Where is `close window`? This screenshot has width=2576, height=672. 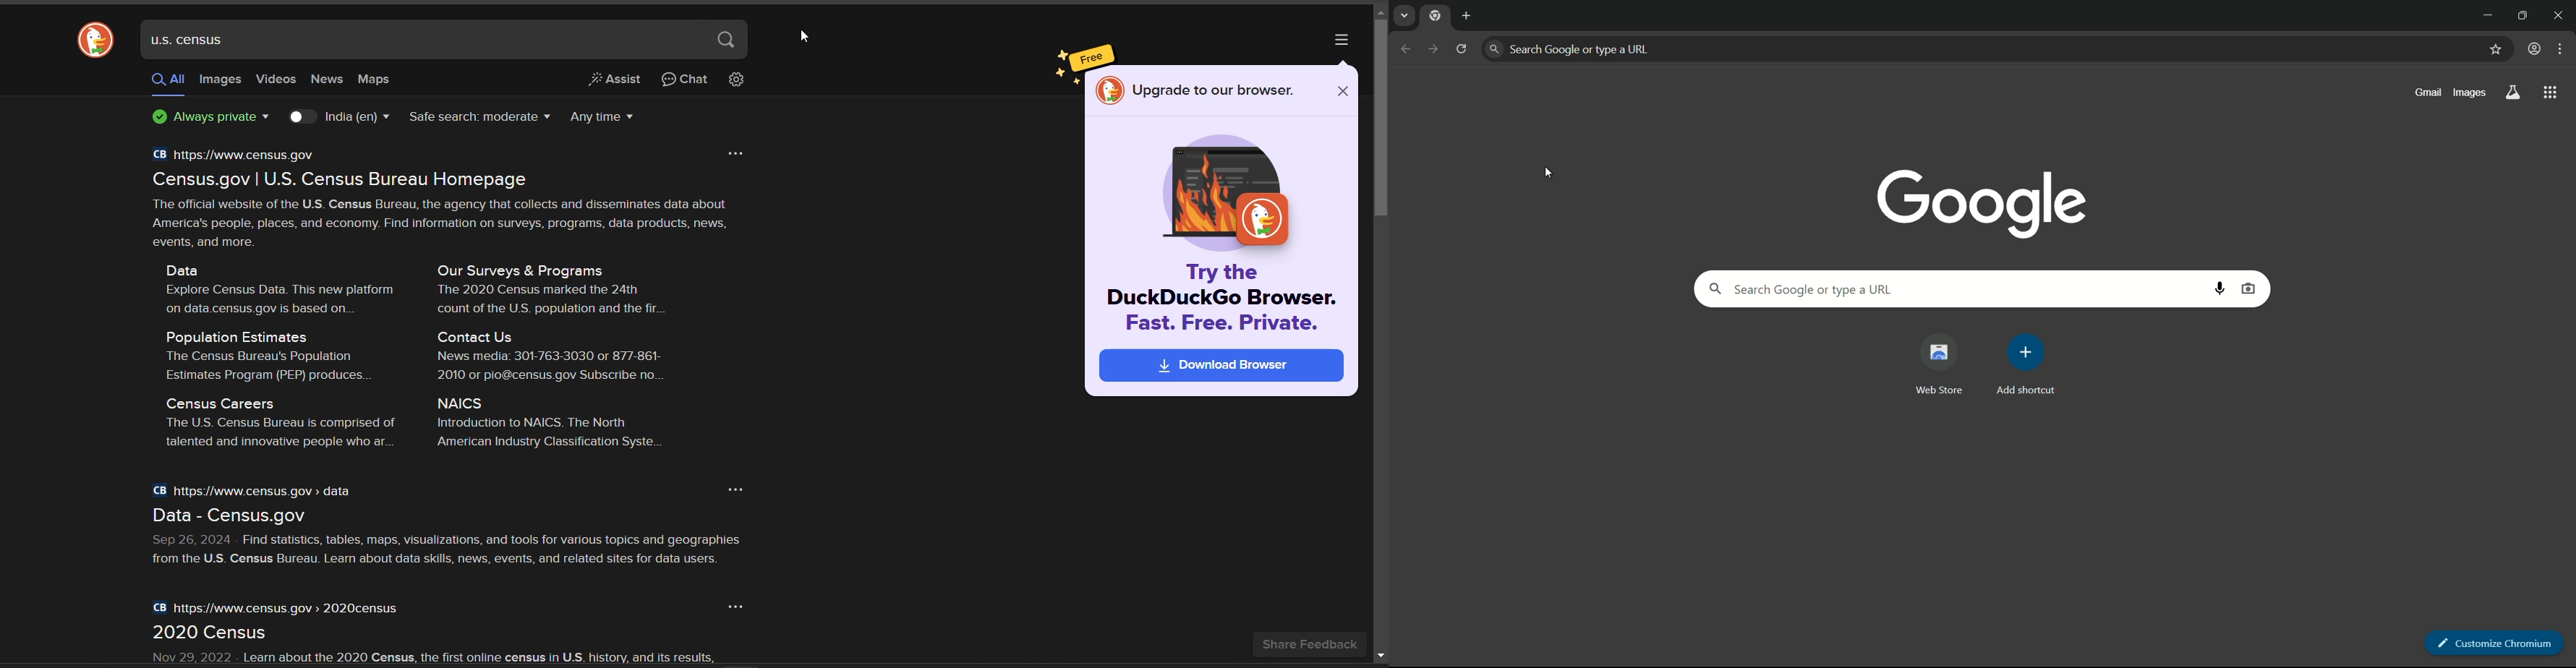
close window is located at coordinates (2563, 14).